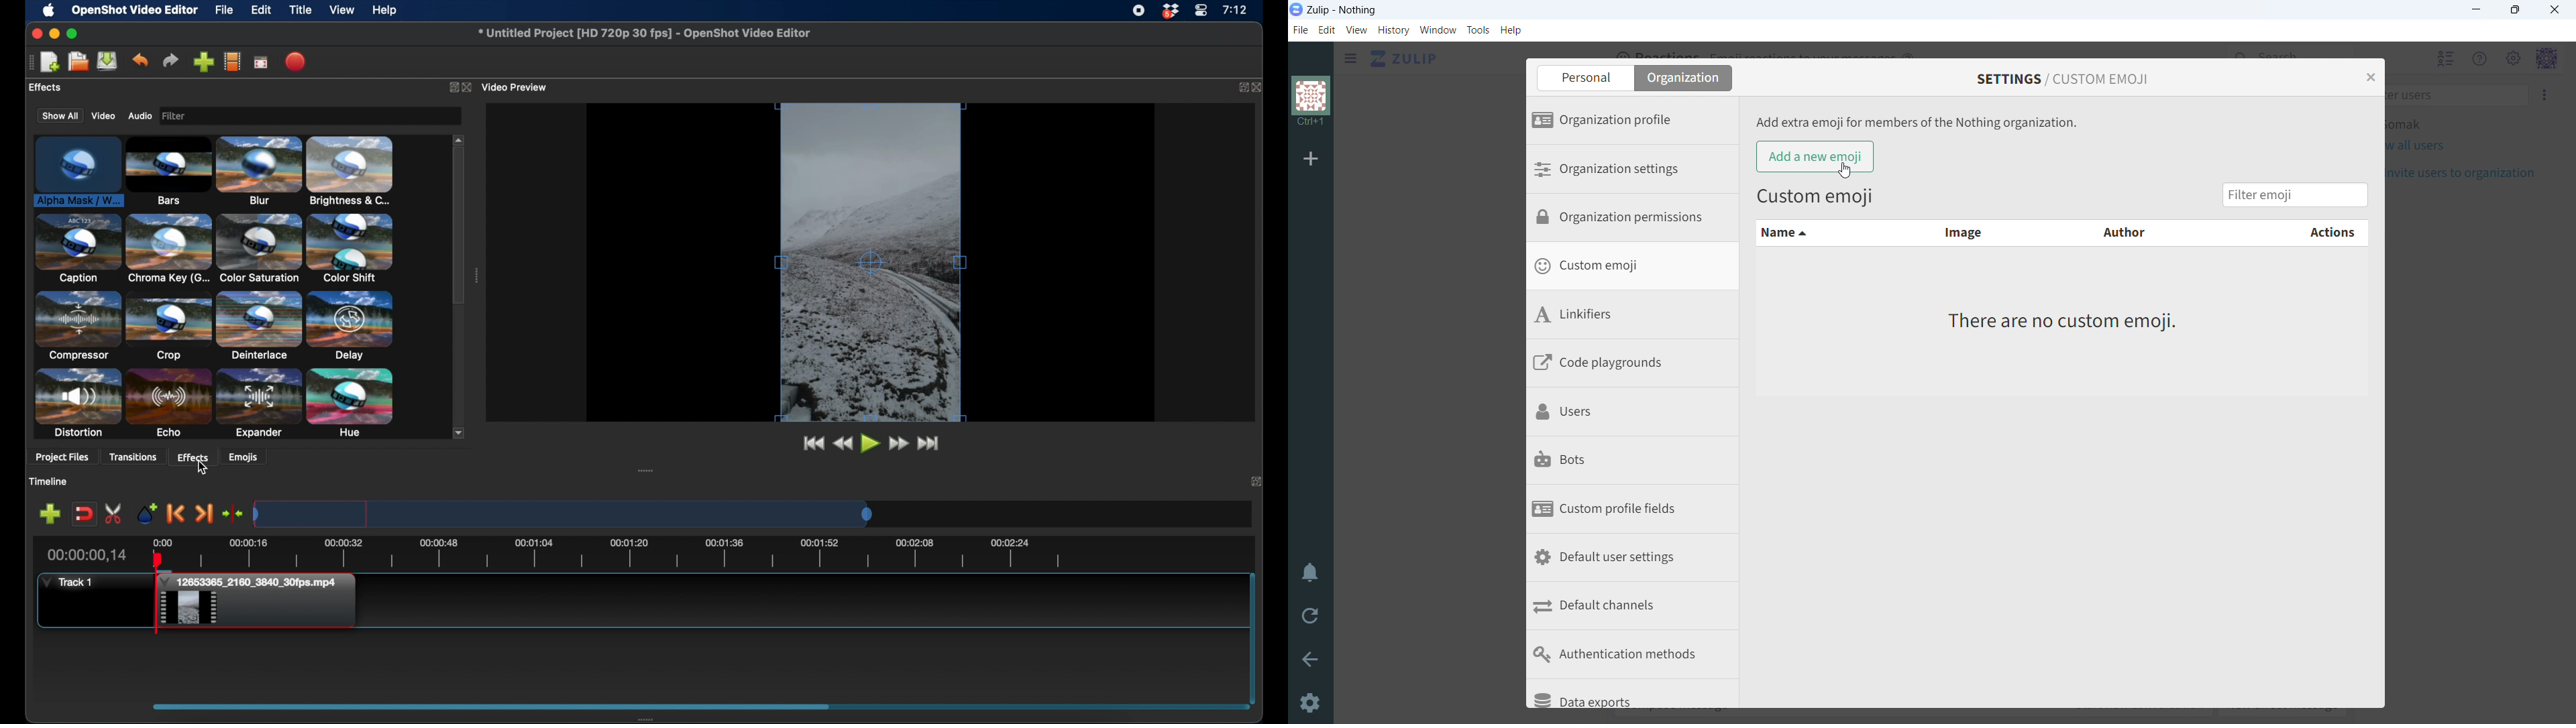  What do you see at coordinates (1815, 157) in the screenshot?
I see `add a new emoji` at bounding box center [1815, 157].